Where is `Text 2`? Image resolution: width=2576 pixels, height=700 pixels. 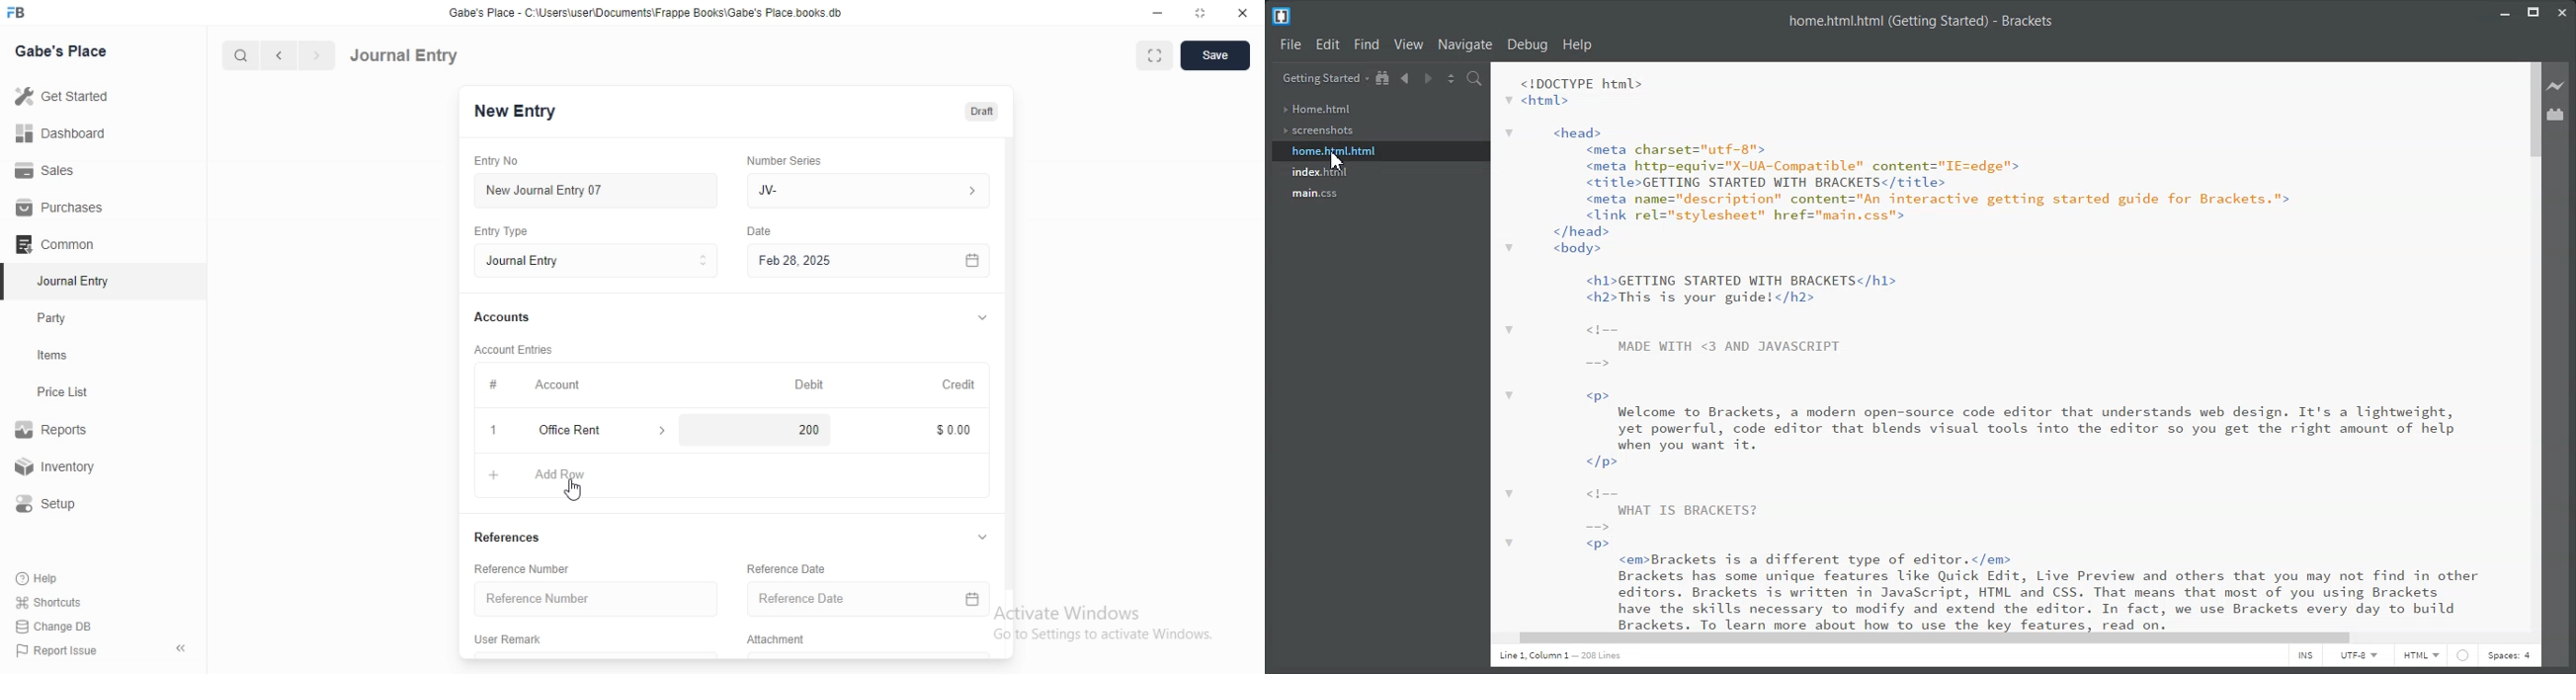
Text 2 is located at coordinates (1999, 346).